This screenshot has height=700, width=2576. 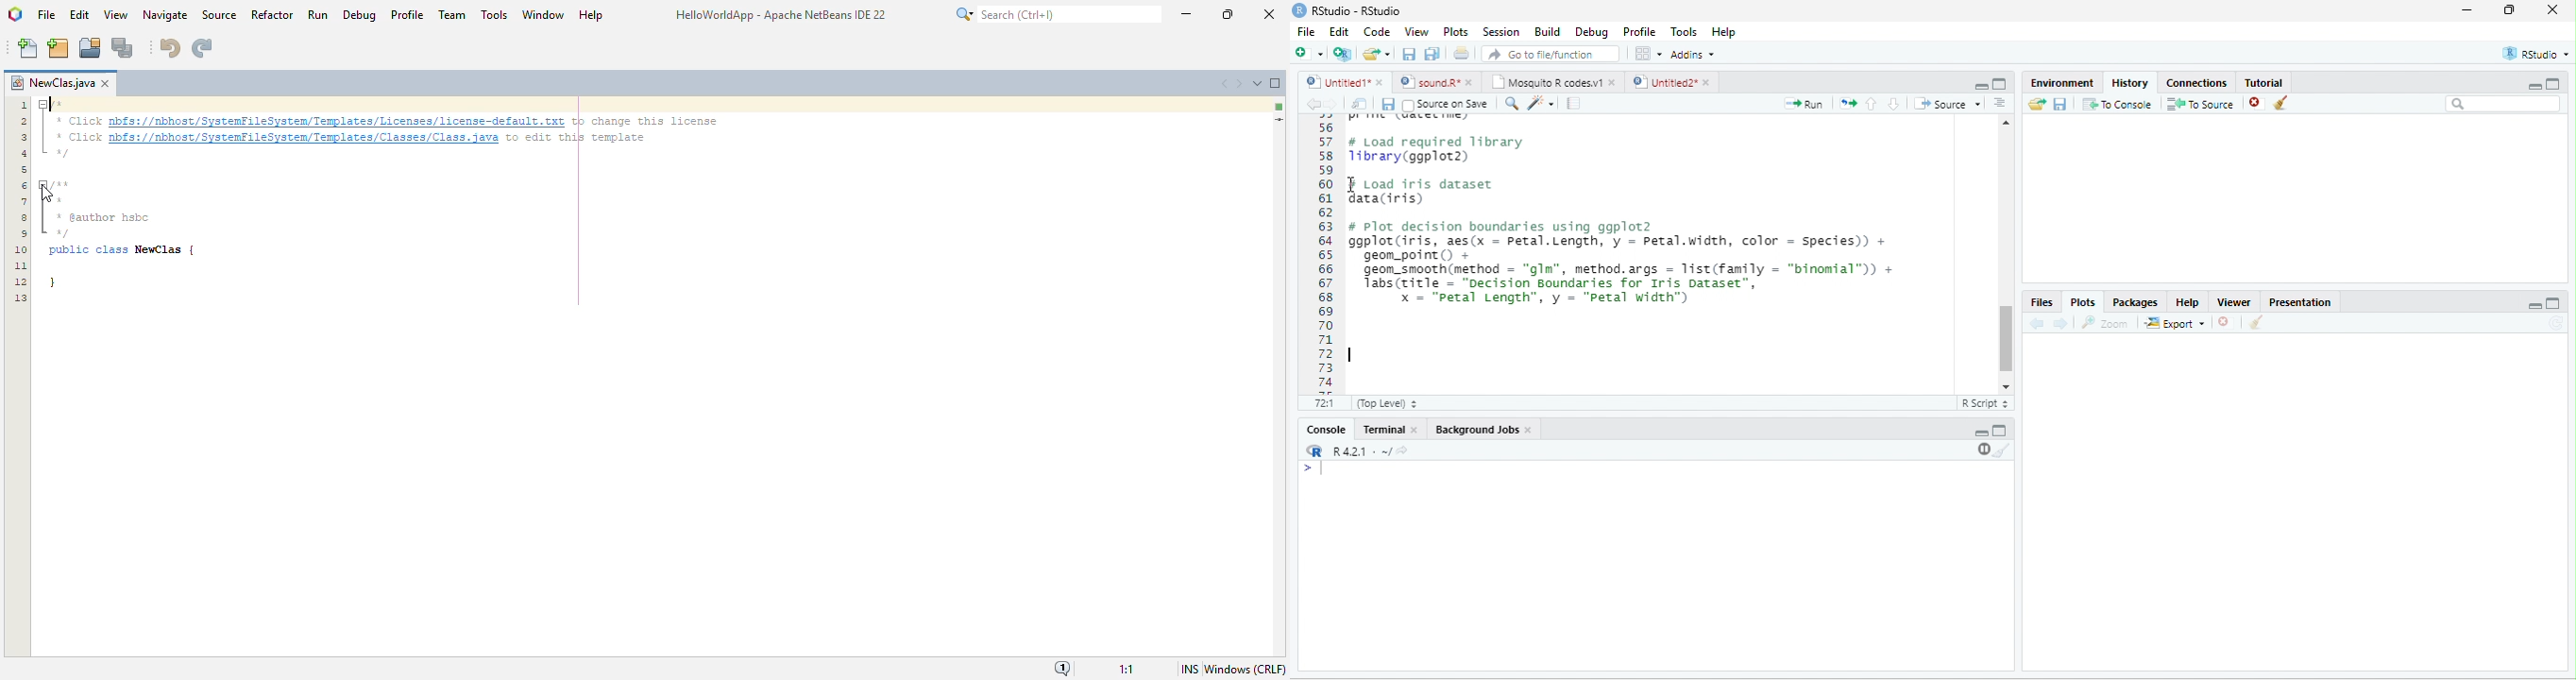 What do you see at coordinates (2059, 105) in the screenshot?
I see `save` at bounding box center [2059, 105].